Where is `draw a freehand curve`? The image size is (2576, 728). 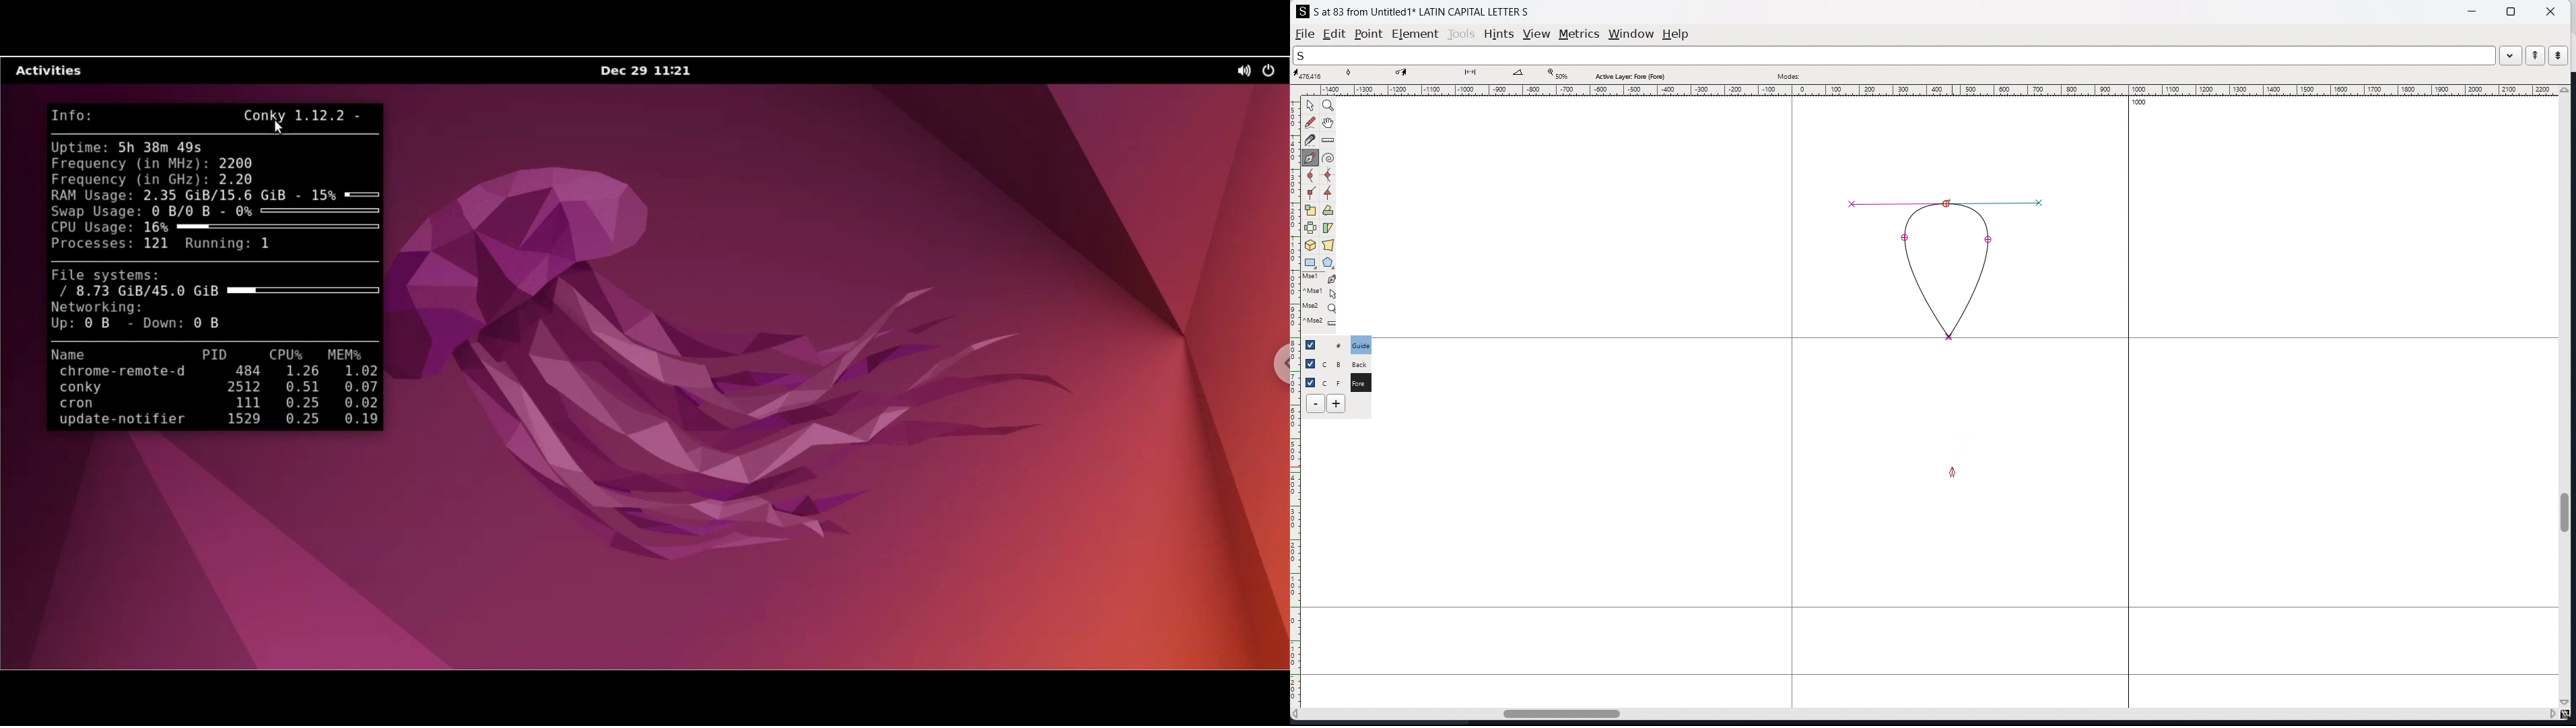
draw a freehand curve is located at coordinates (1310, 123).